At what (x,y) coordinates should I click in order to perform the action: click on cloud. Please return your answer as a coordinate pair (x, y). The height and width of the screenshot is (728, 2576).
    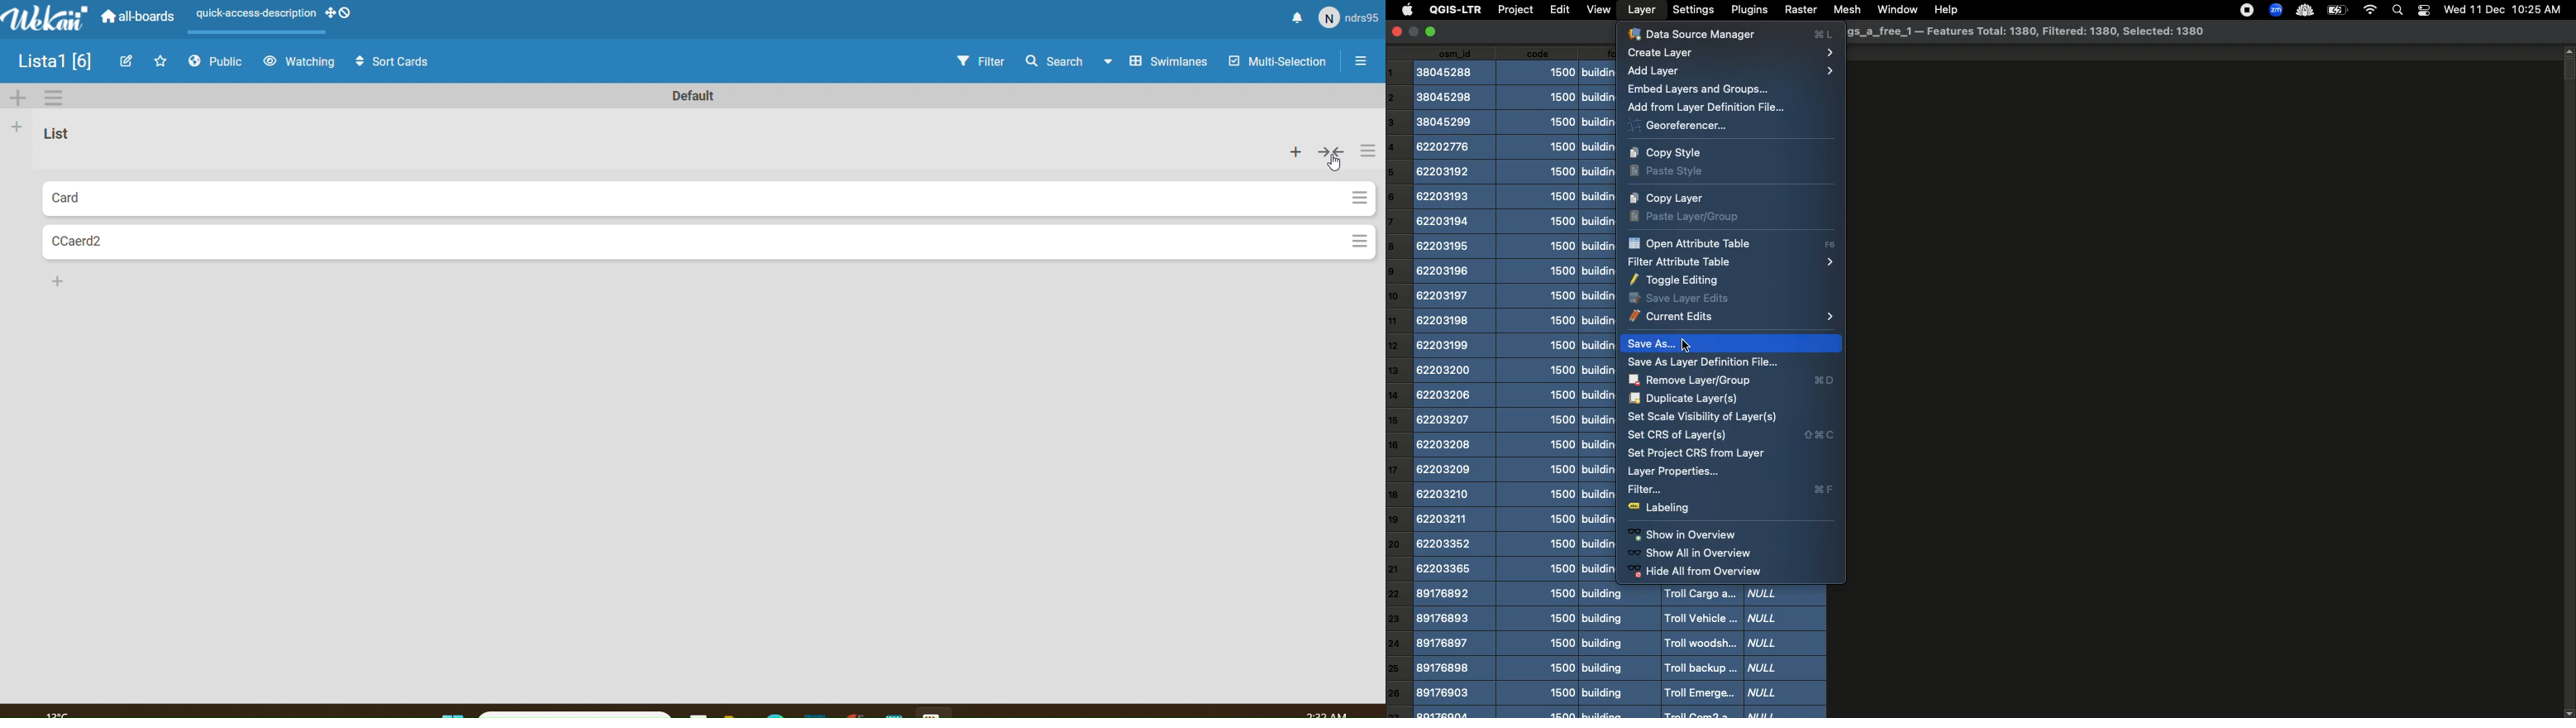
    Looking at the image, I should click on (2303, 9).